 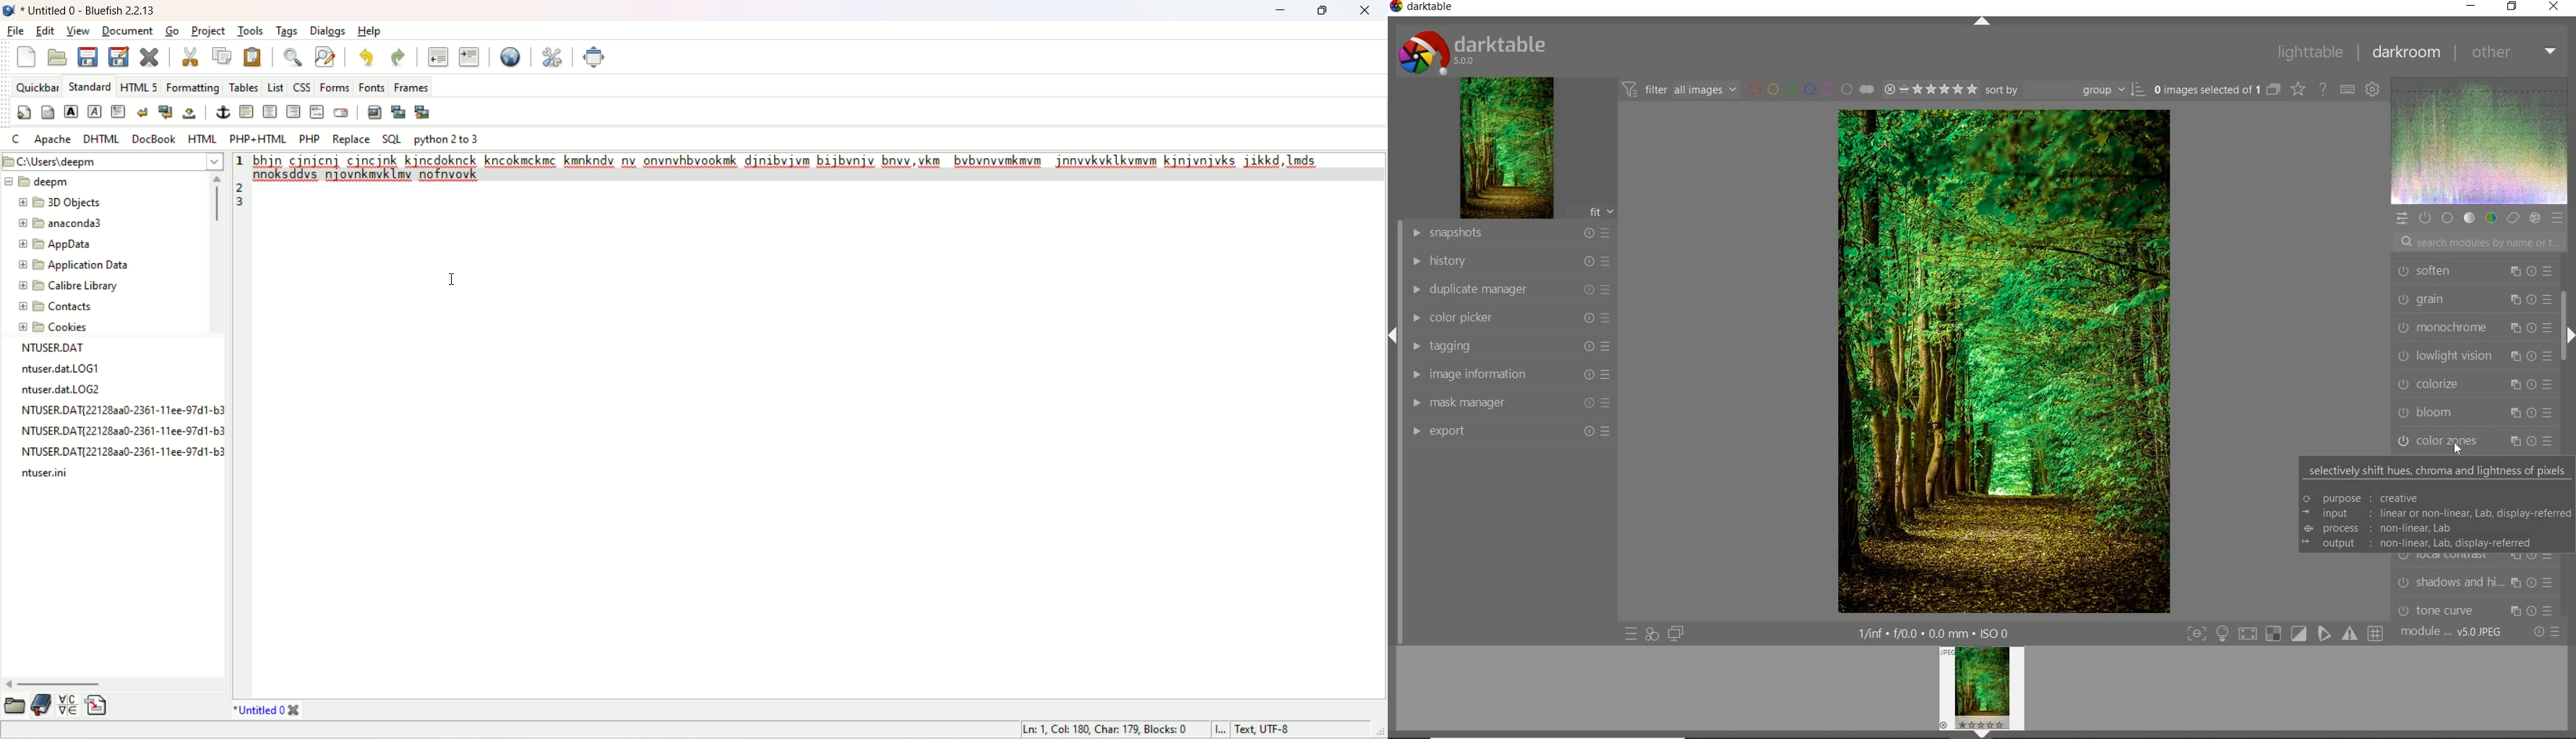 What do you see at coordinates (2479, 242) in the screenshot?
I see `SEARCH MODULES` at bounding box center [2479, 242].